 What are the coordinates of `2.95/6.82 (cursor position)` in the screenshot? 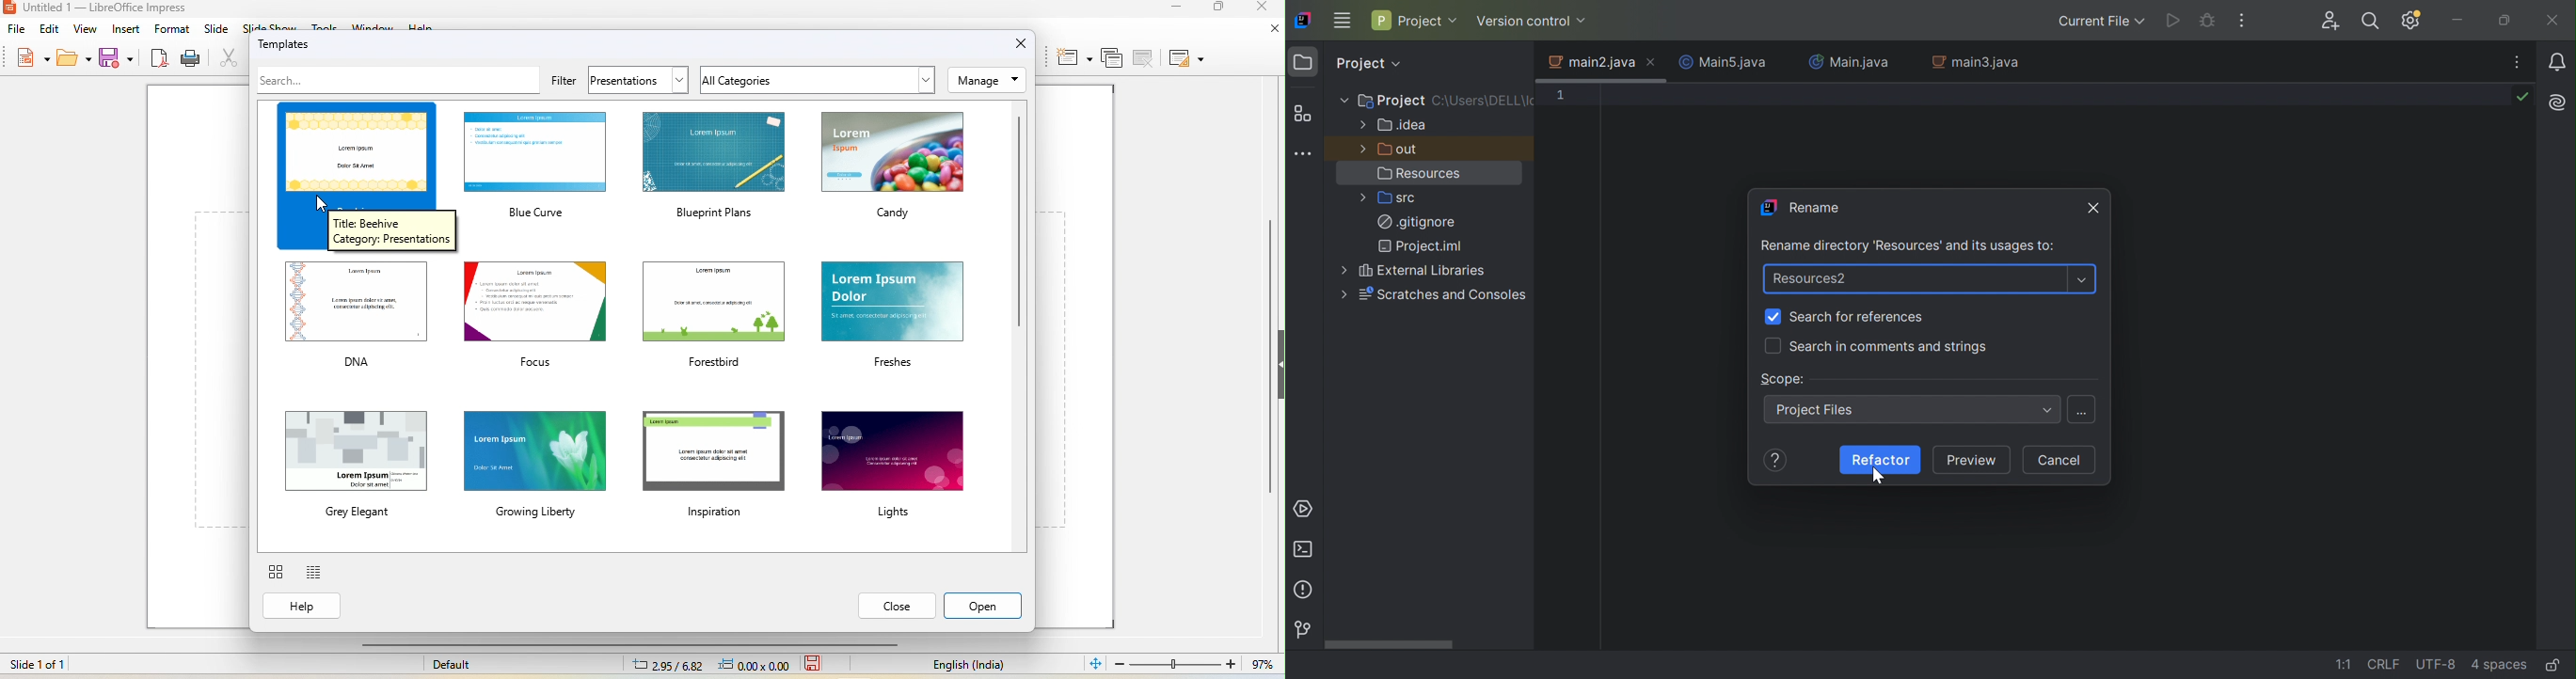 It's located at (667, 666).